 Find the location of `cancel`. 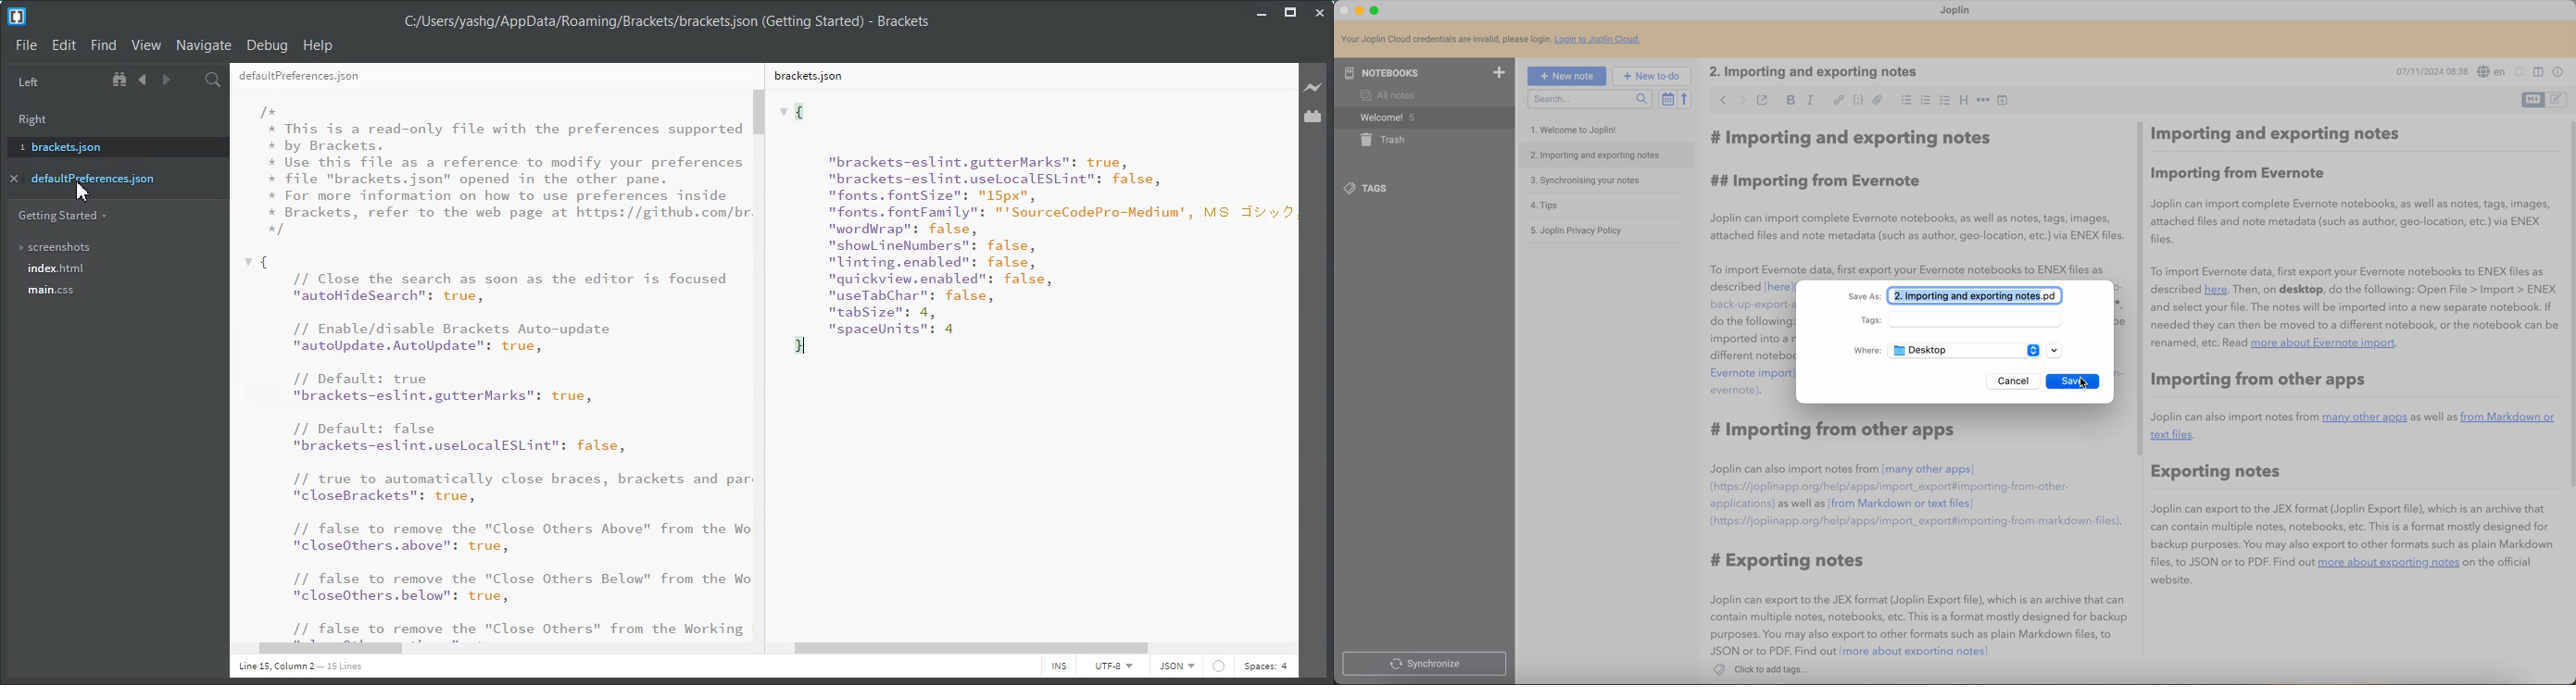

cancel is located at coordinates (2011, 381).